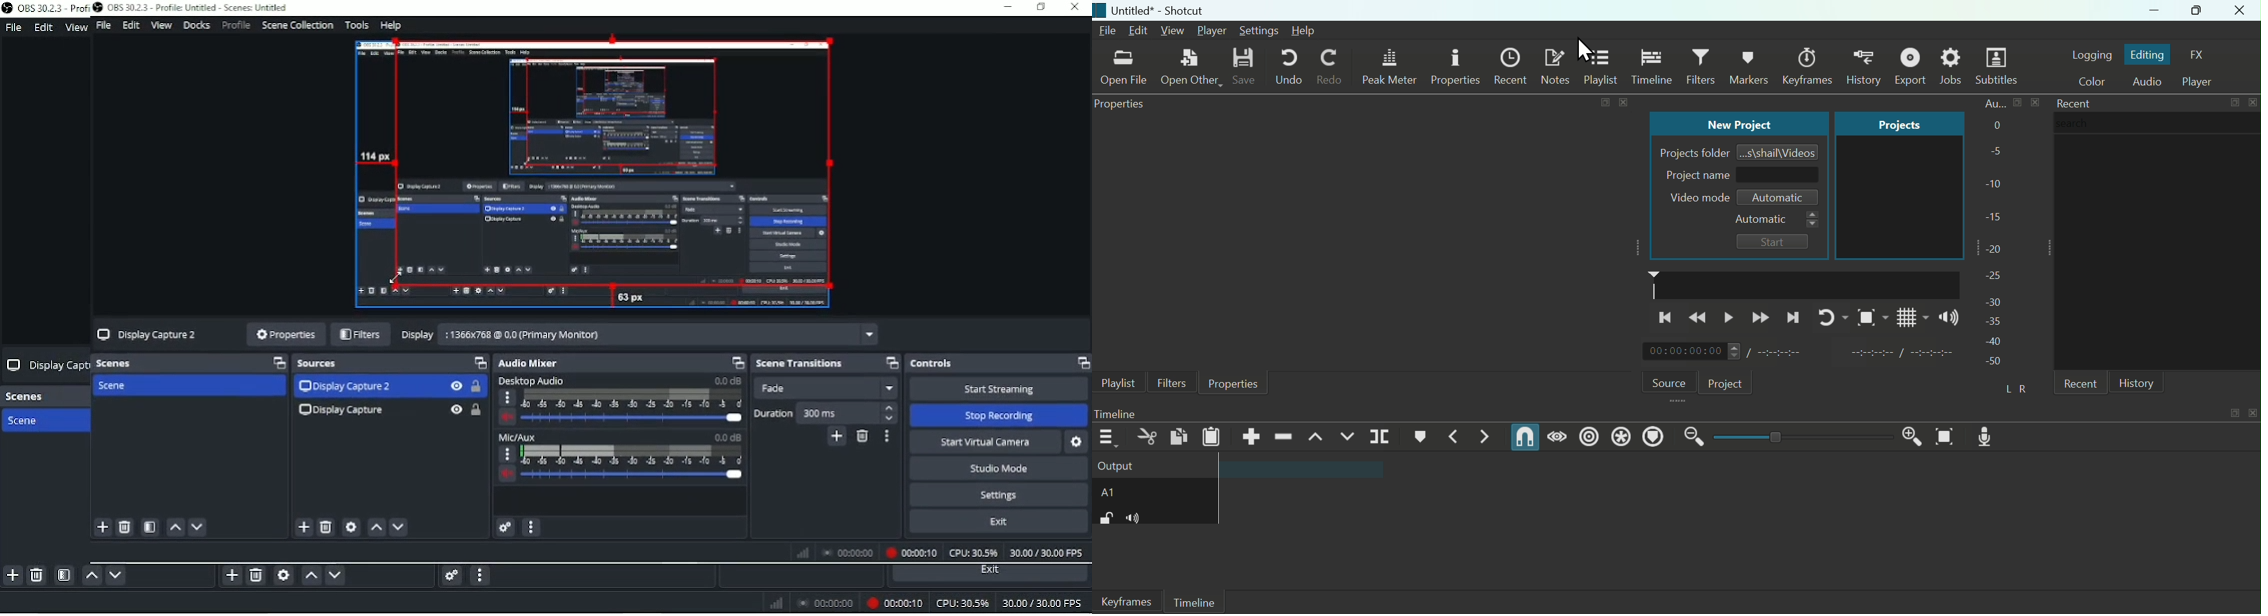 The width and height of the screenshot is (2268, 616). What do you see at coordinates (1457, 67) in the screenshot?
I see `Properties` at bounding box center [1457, 67].